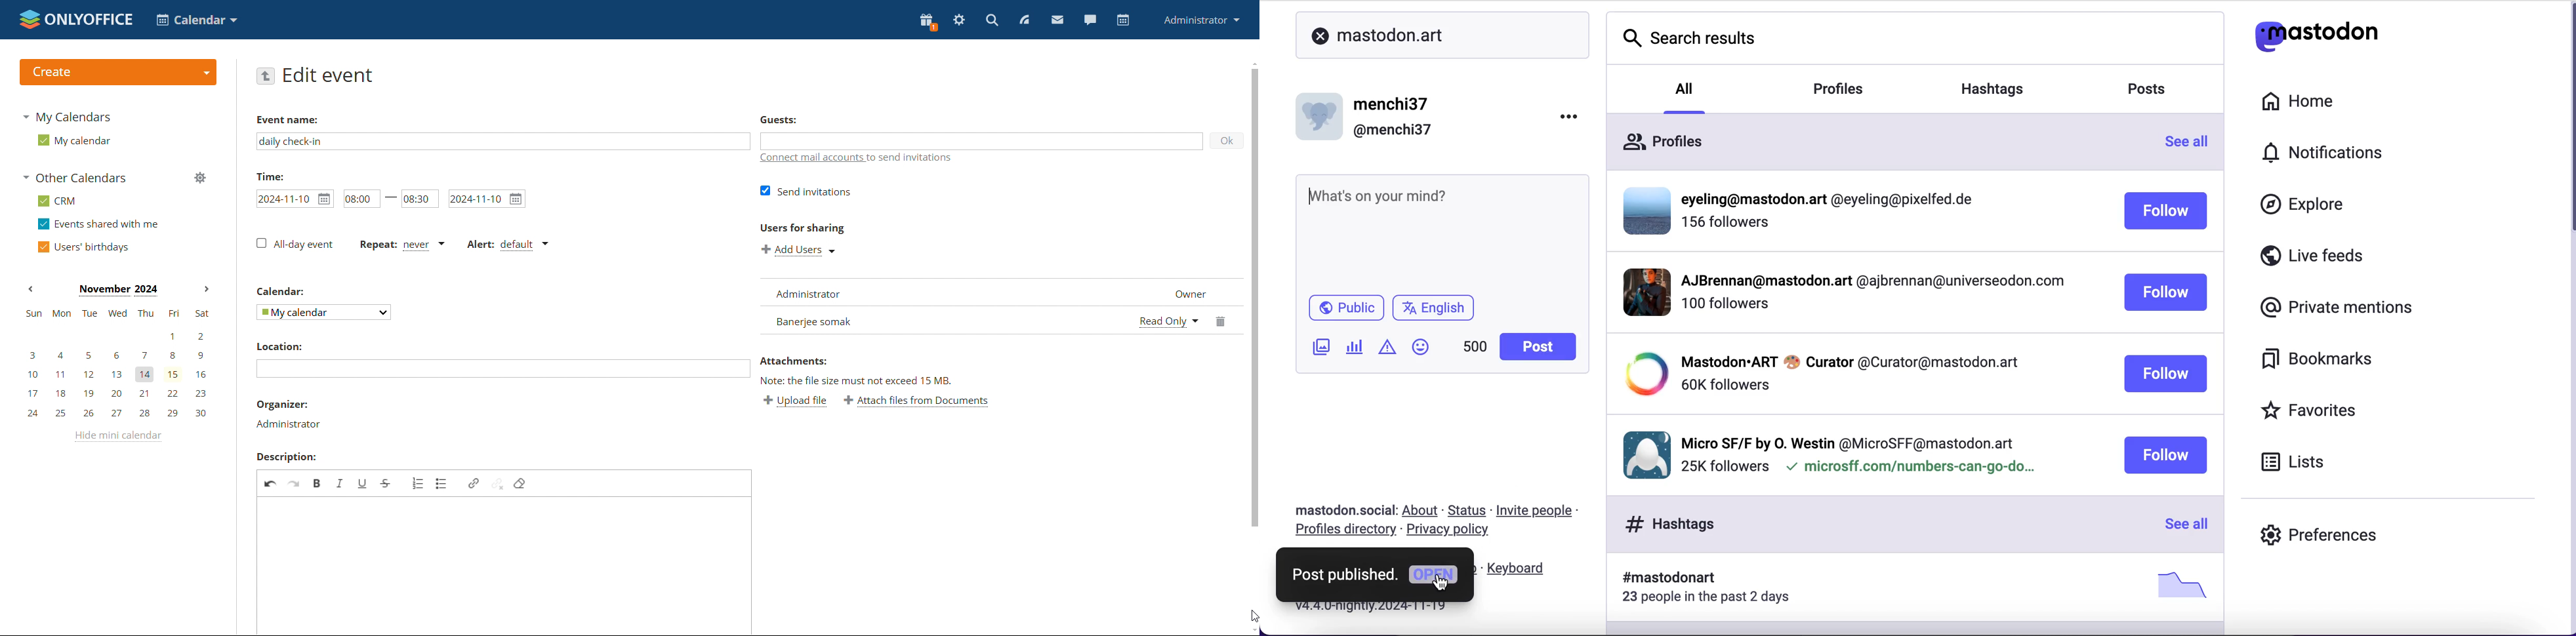 The image size is (2576, 644). What do you see at coordinates (1251, 614) in the screenshot?
I see `cursor` at bounding box center [1251, 614].